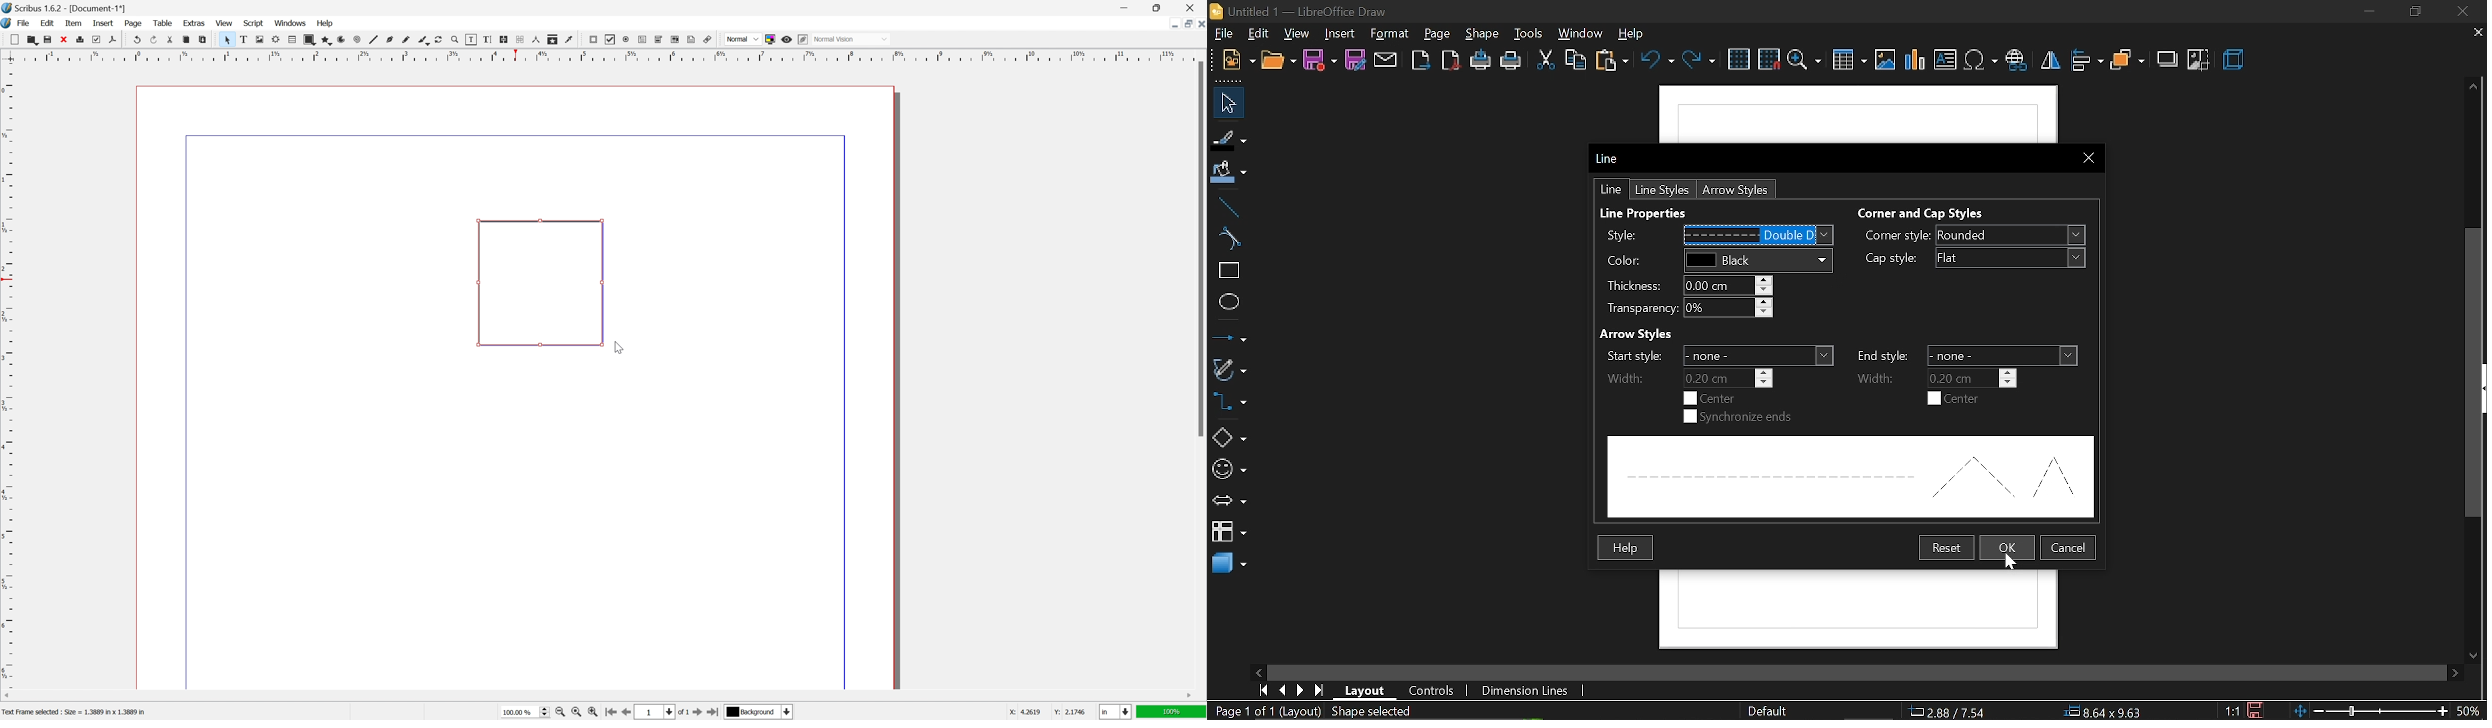 The height and width of the screenshot is (728, 2492). Describe the element at coordinates (170, 40) in the screenshot. I see `cut` at that location.